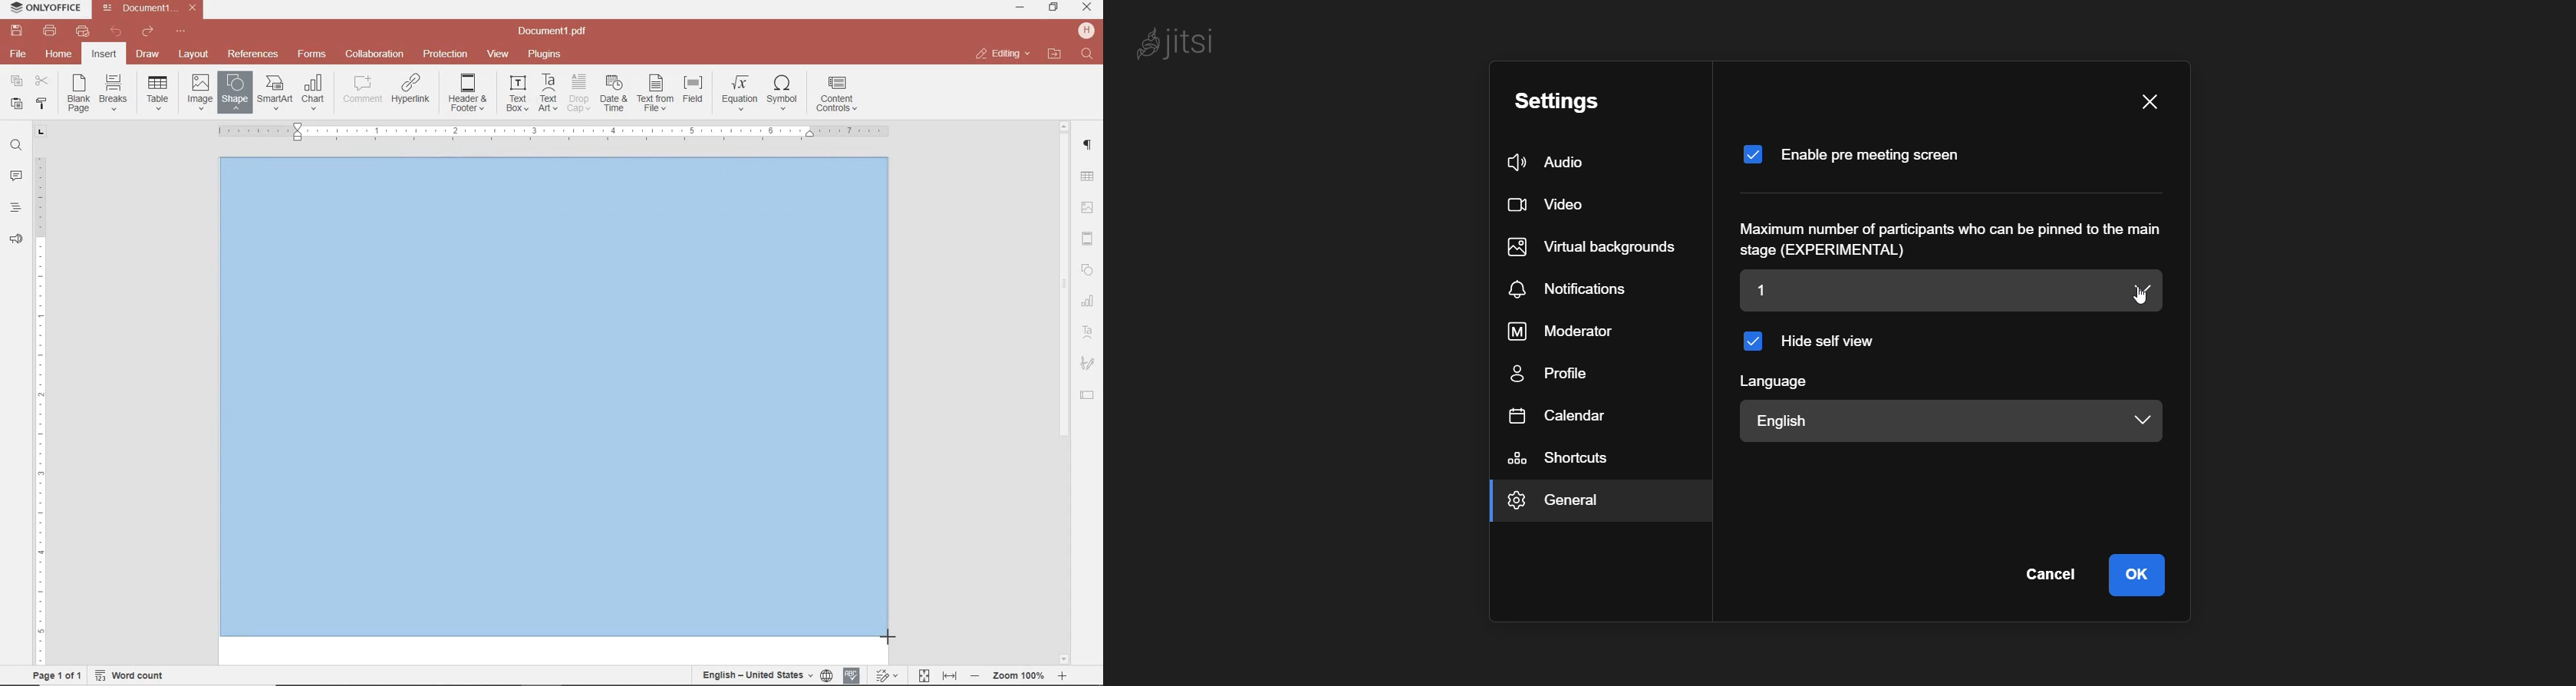 The height and width of the screenshot is (700, 2576). What do you see at coordinates (148, 53) in the screenshot?
I see `draw` at bounding box center [148, 53].